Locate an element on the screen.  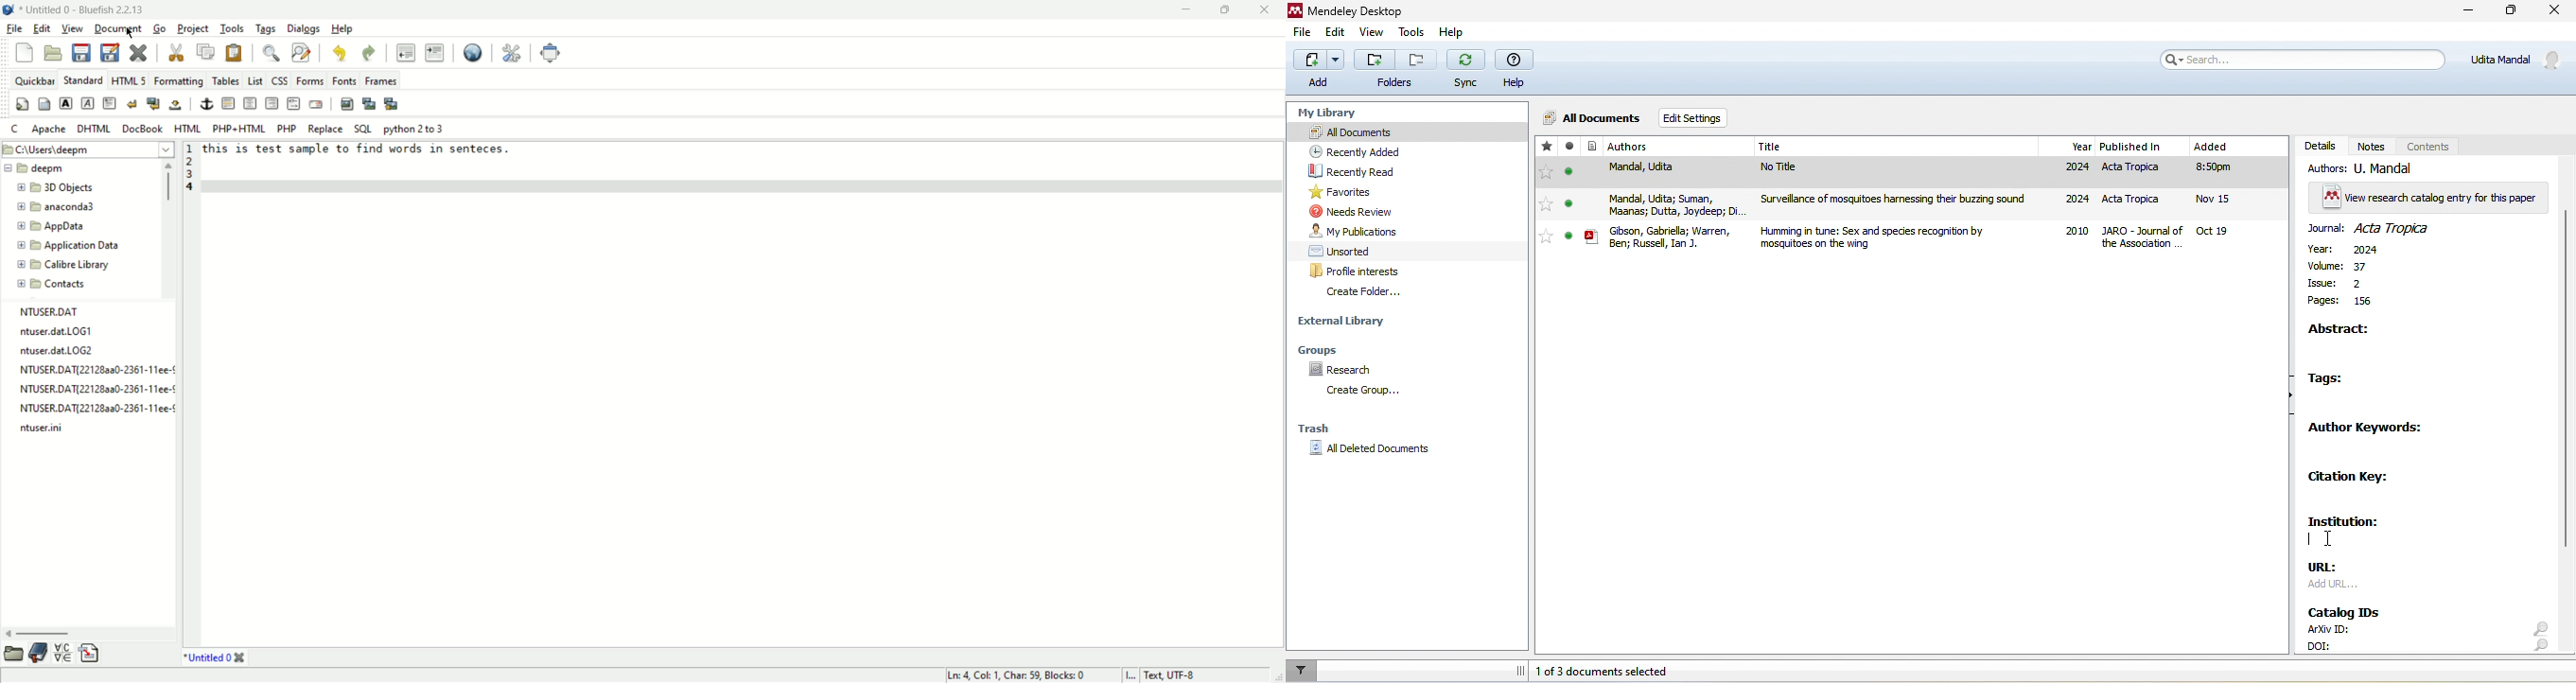
all documents is located at coordinates (1591, 120).